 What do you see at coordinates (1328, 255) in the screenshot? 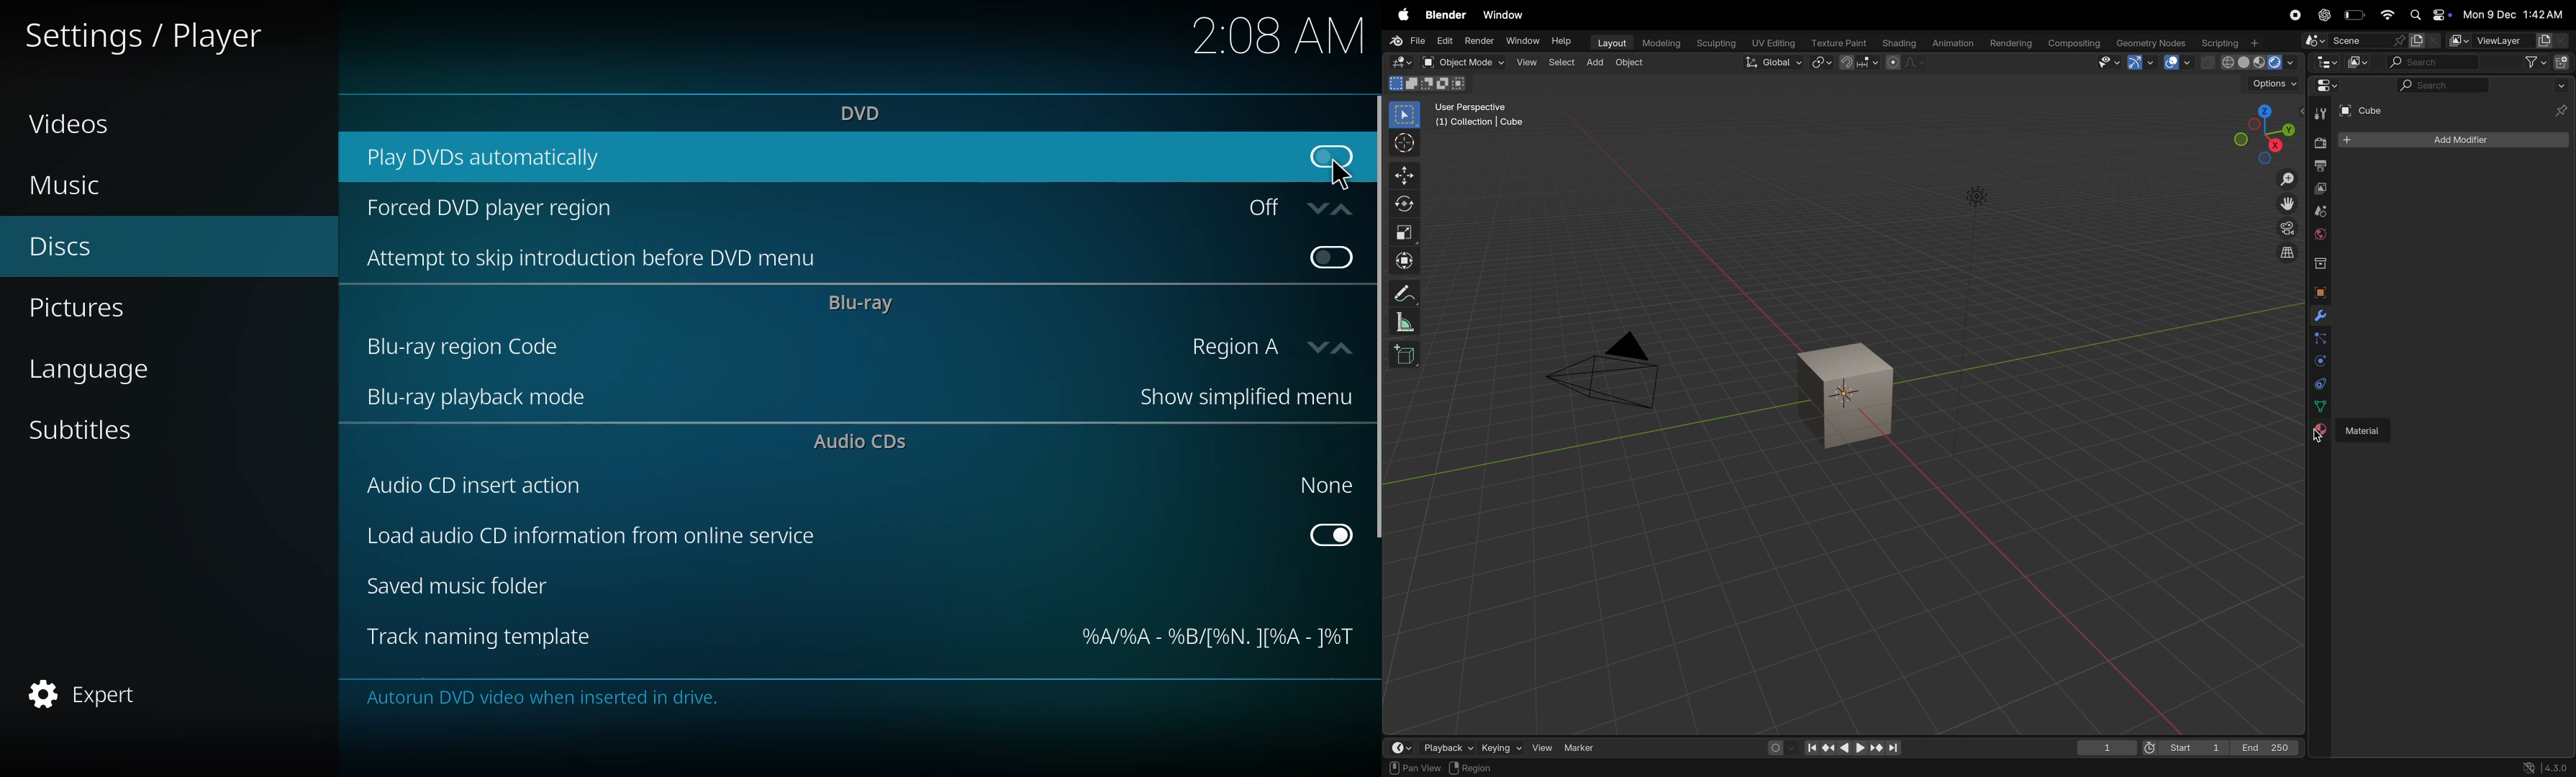
I see `click to enable` at bounding box center [1328, 255].